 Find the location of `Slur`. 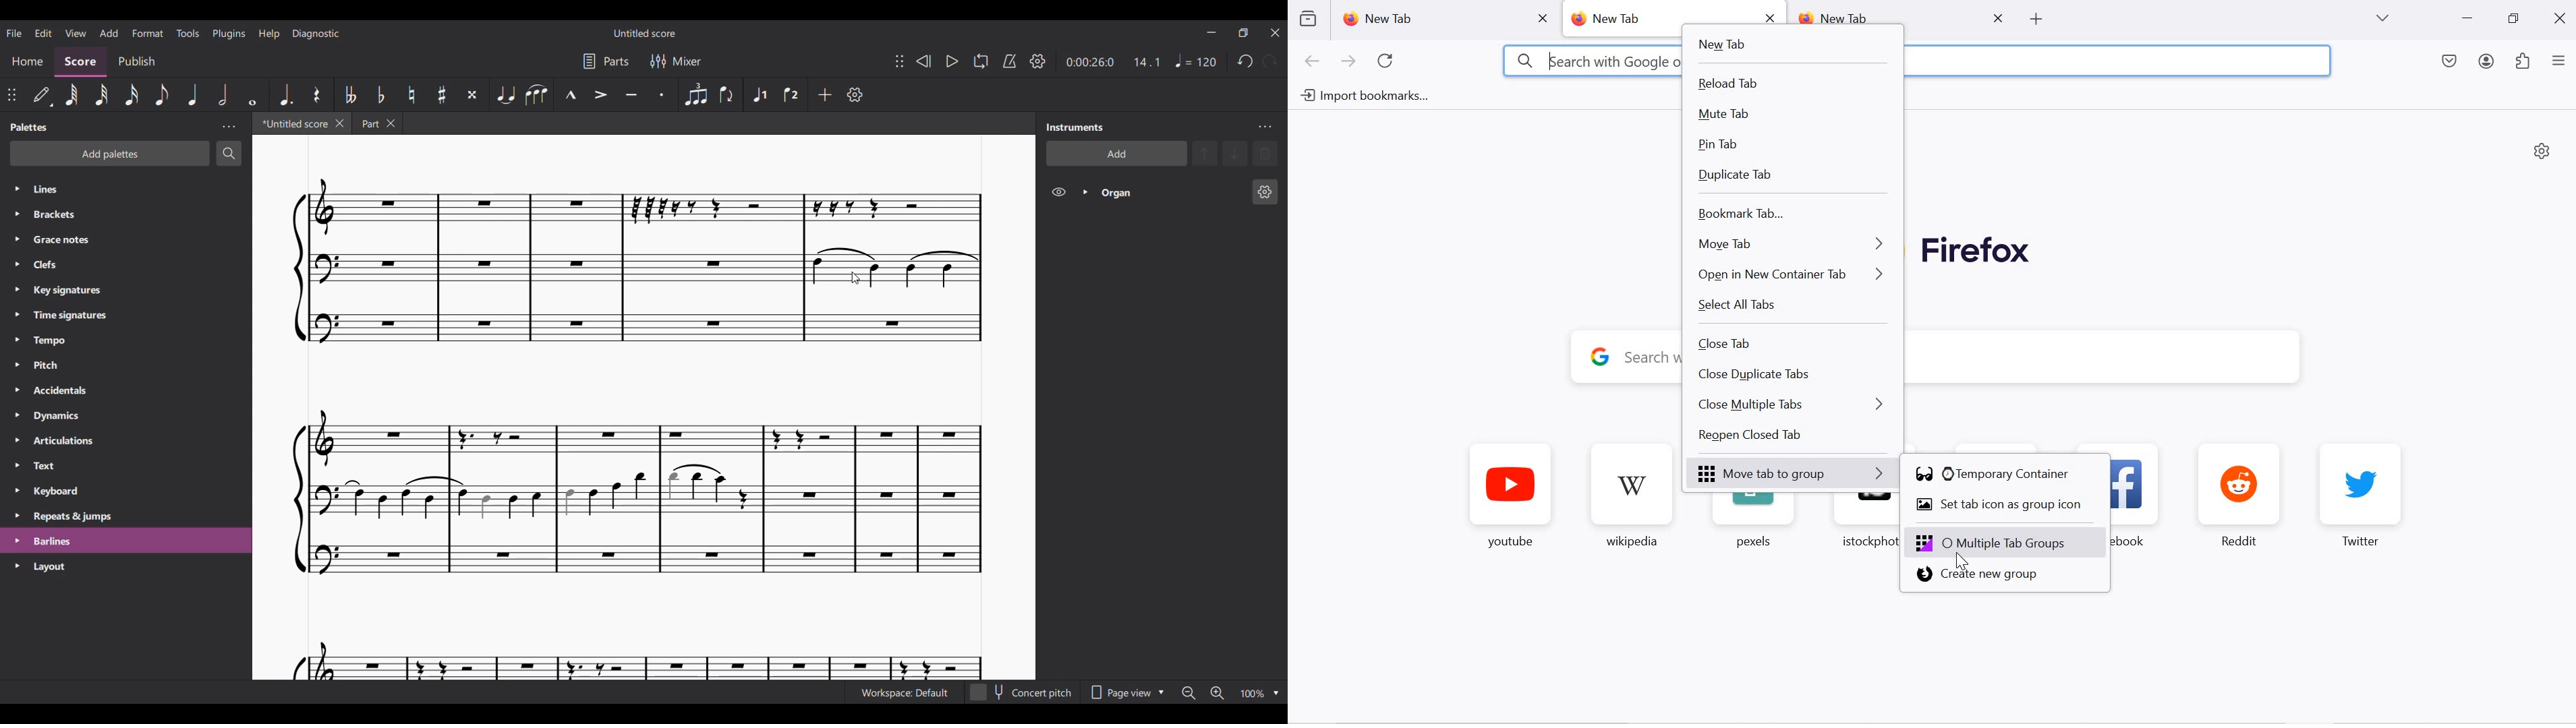

Slur is located at coordinates (537, 95).